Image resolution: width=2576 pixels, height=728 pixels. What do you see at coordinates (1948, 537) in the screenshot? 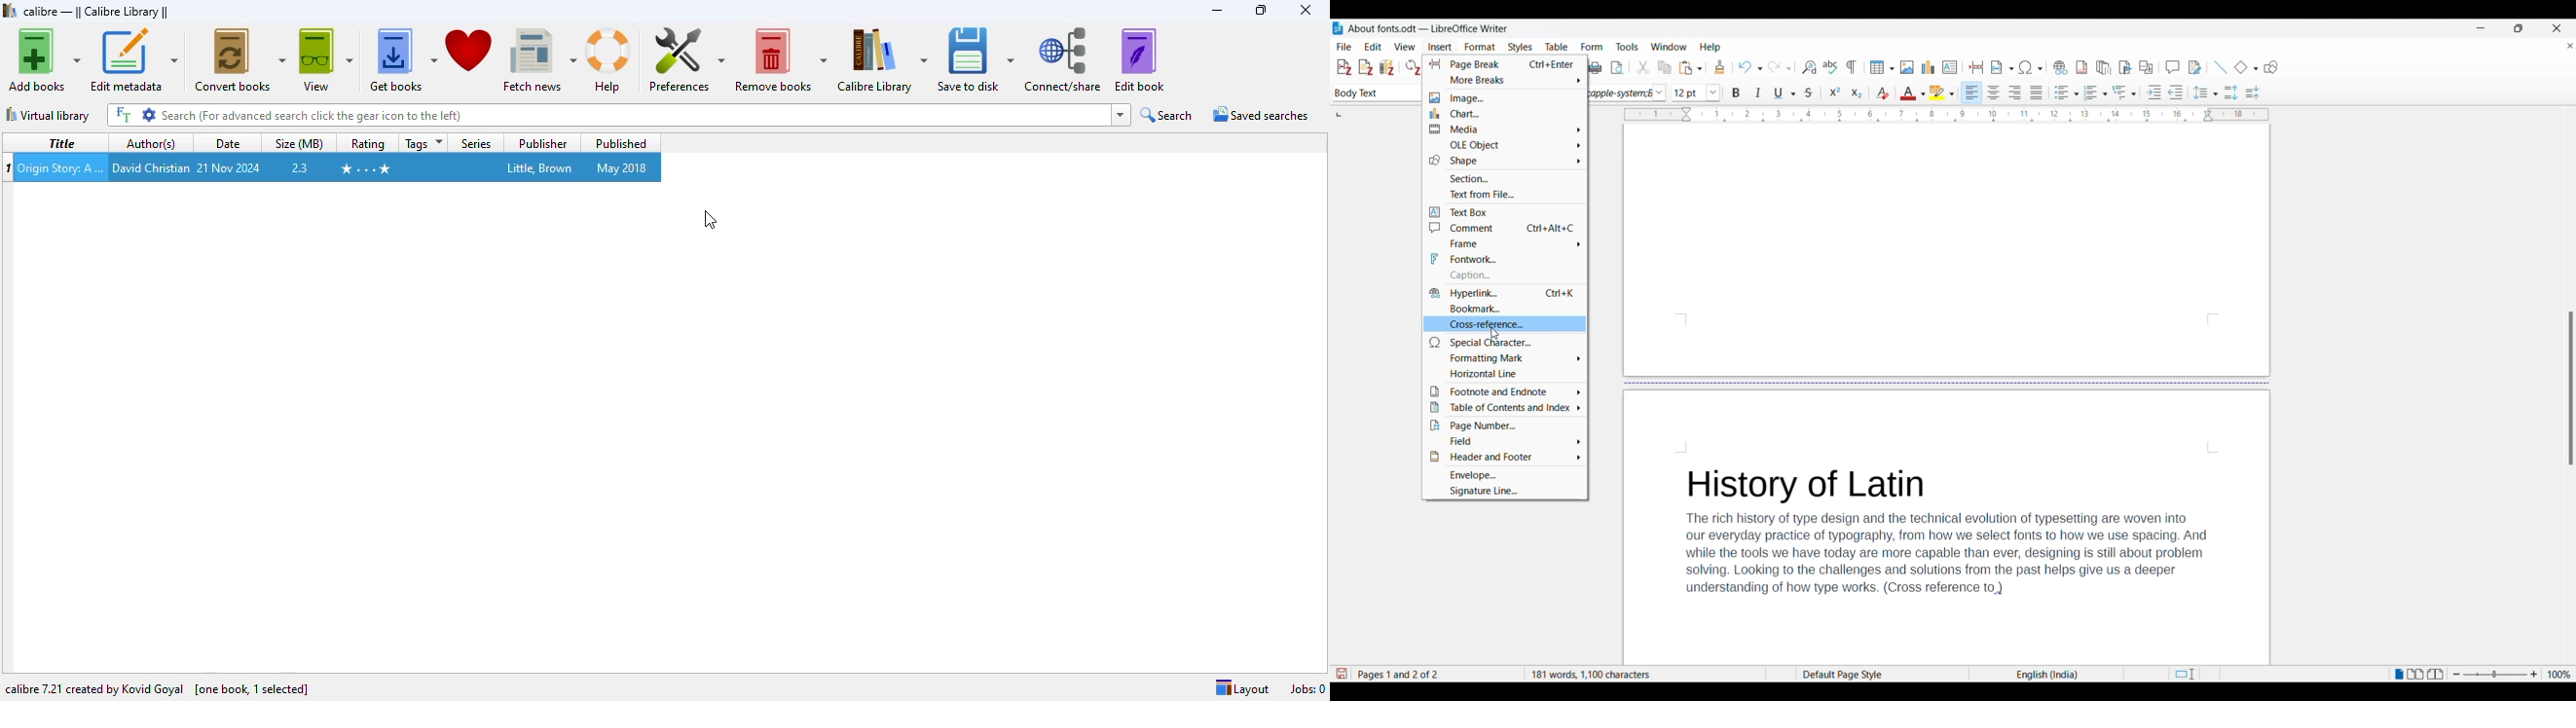
I see `History of LatinThe rich history of type design and the technical evolution of typesetting are woven intoour everyday practice of typography, from how we select fonts to how we use spacing. Andwhile the tools we have today are more capable than ever, designing is still about problemsolving. Looking to the challenges and solutions from the past helps give us a deeperunderstanding of how type works. (Cross reference )` at bounding box center [1948, 537].